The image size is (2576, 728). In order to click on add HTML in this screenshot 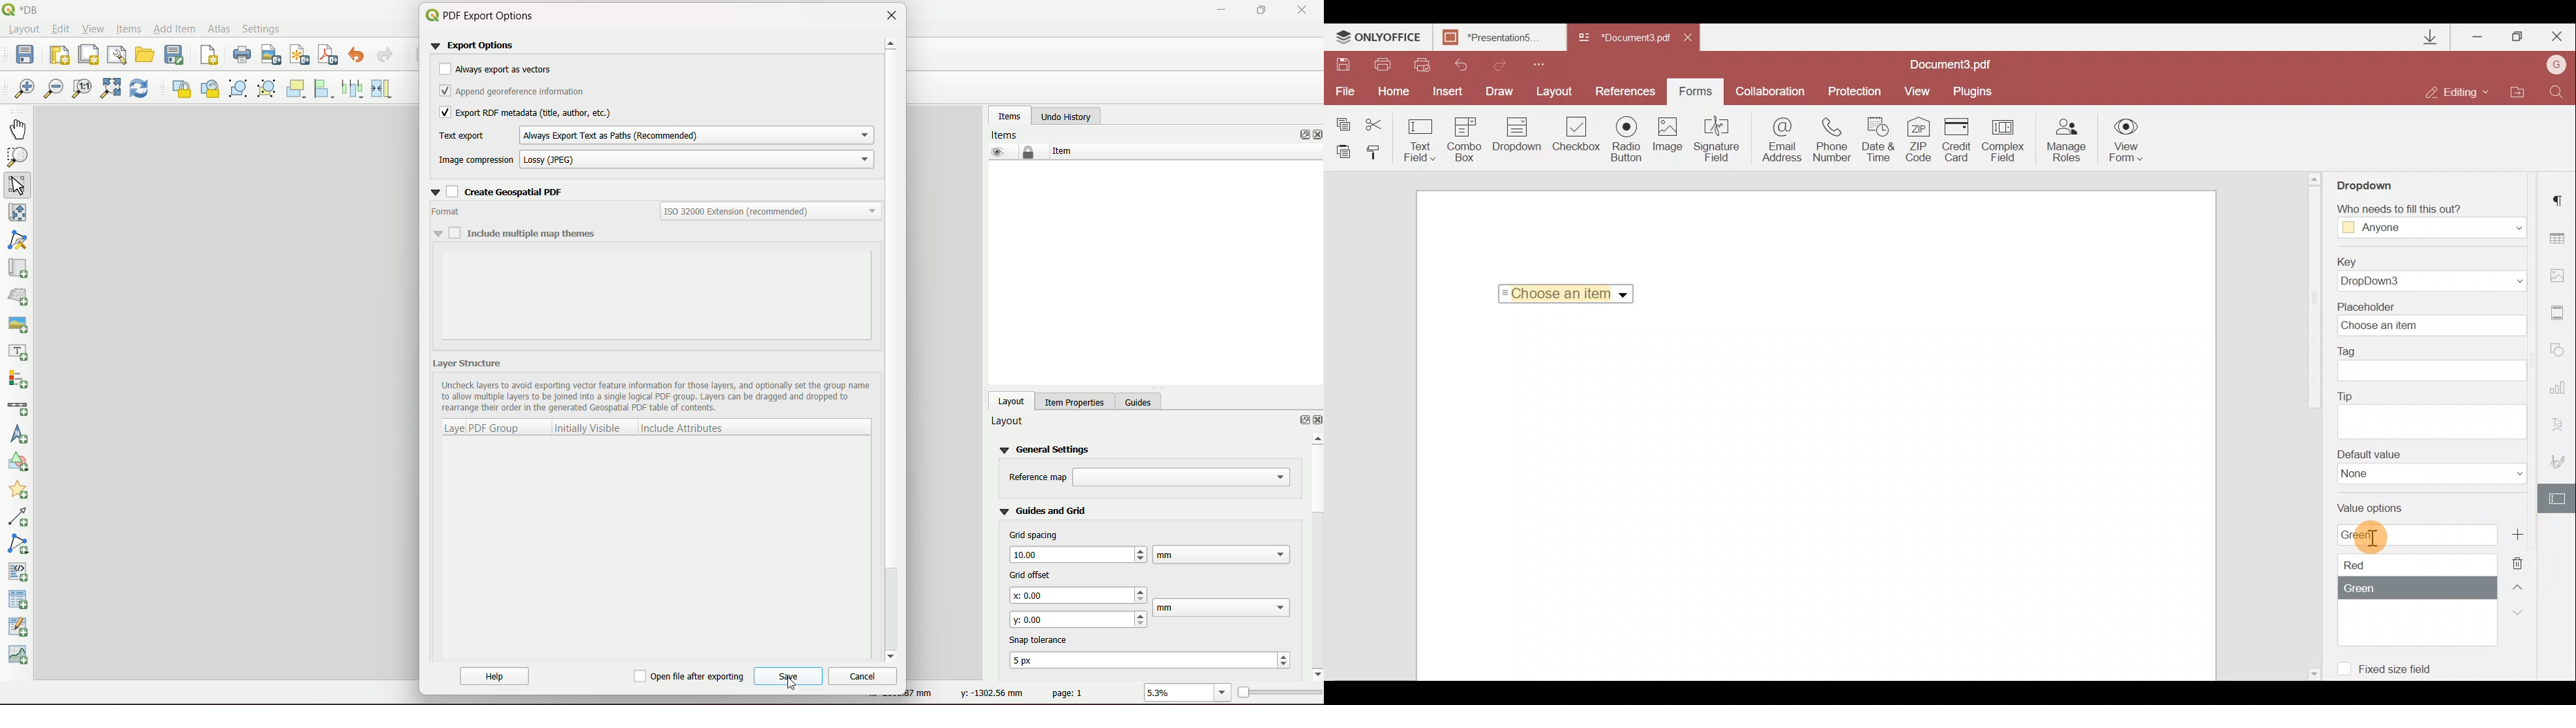, I will do `click(20, 570)`.